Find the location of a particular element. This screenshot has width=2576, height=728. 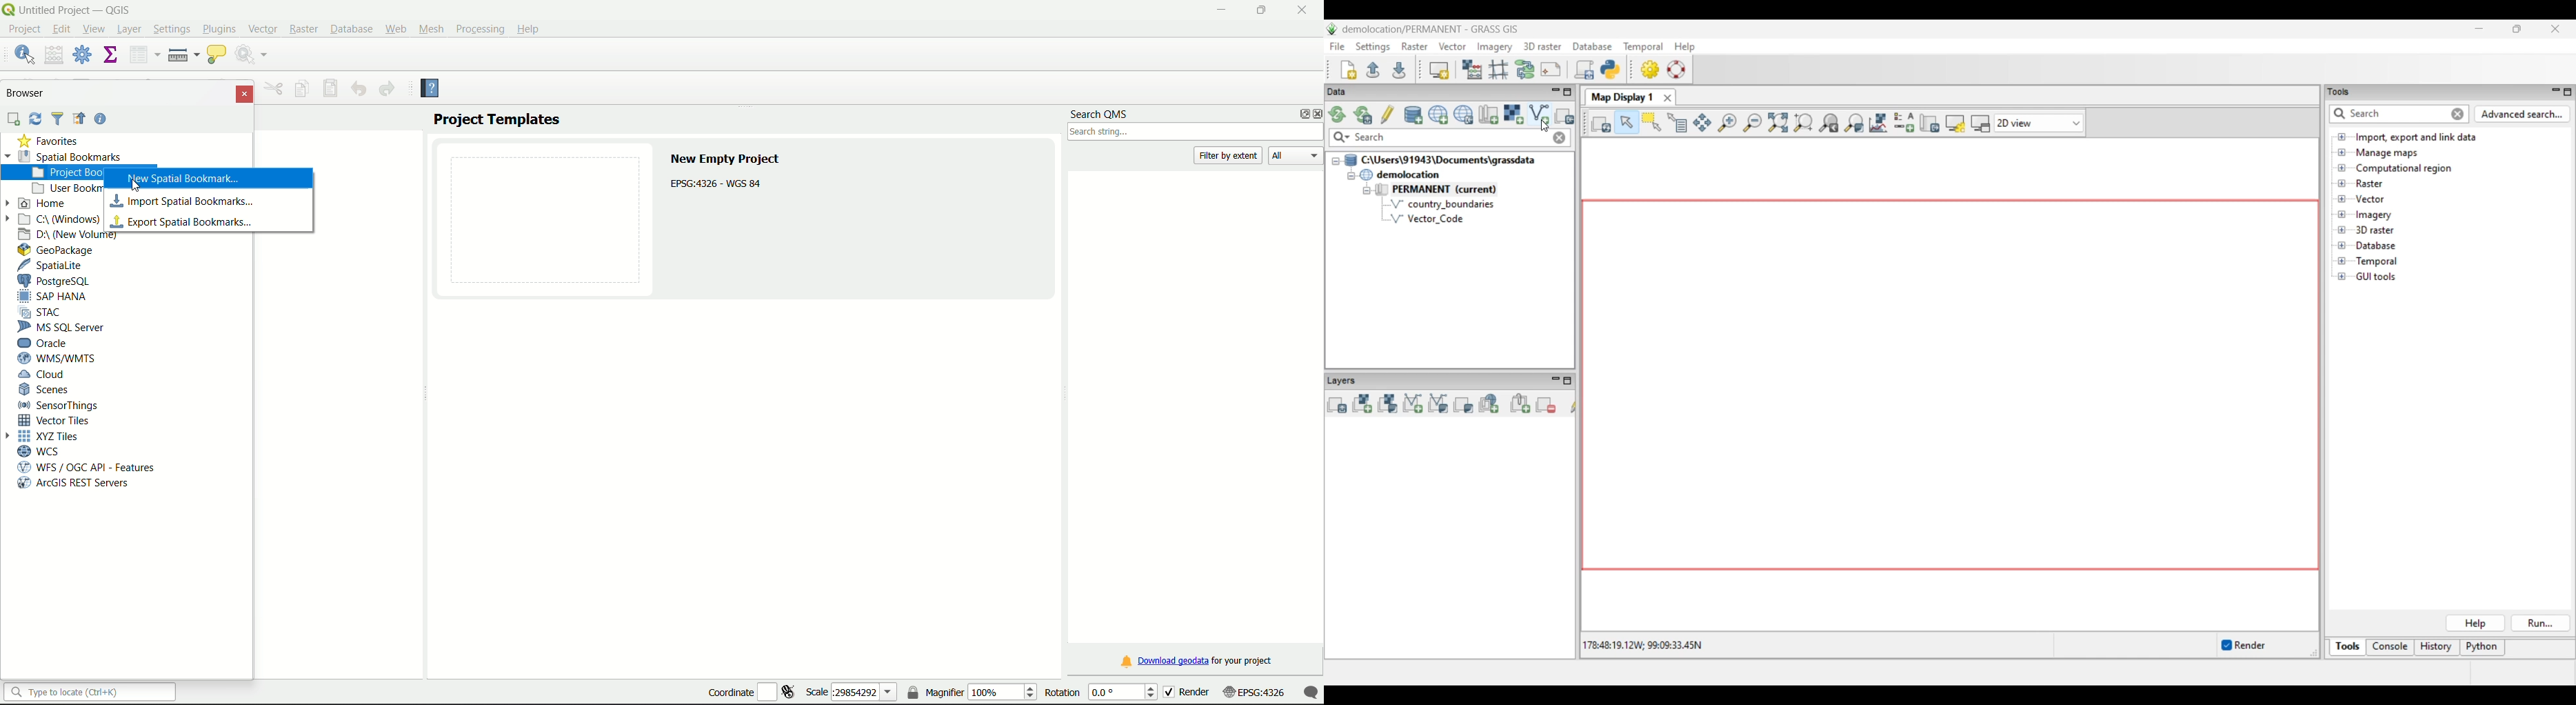

minimize is located at coordinates (1219, 10).